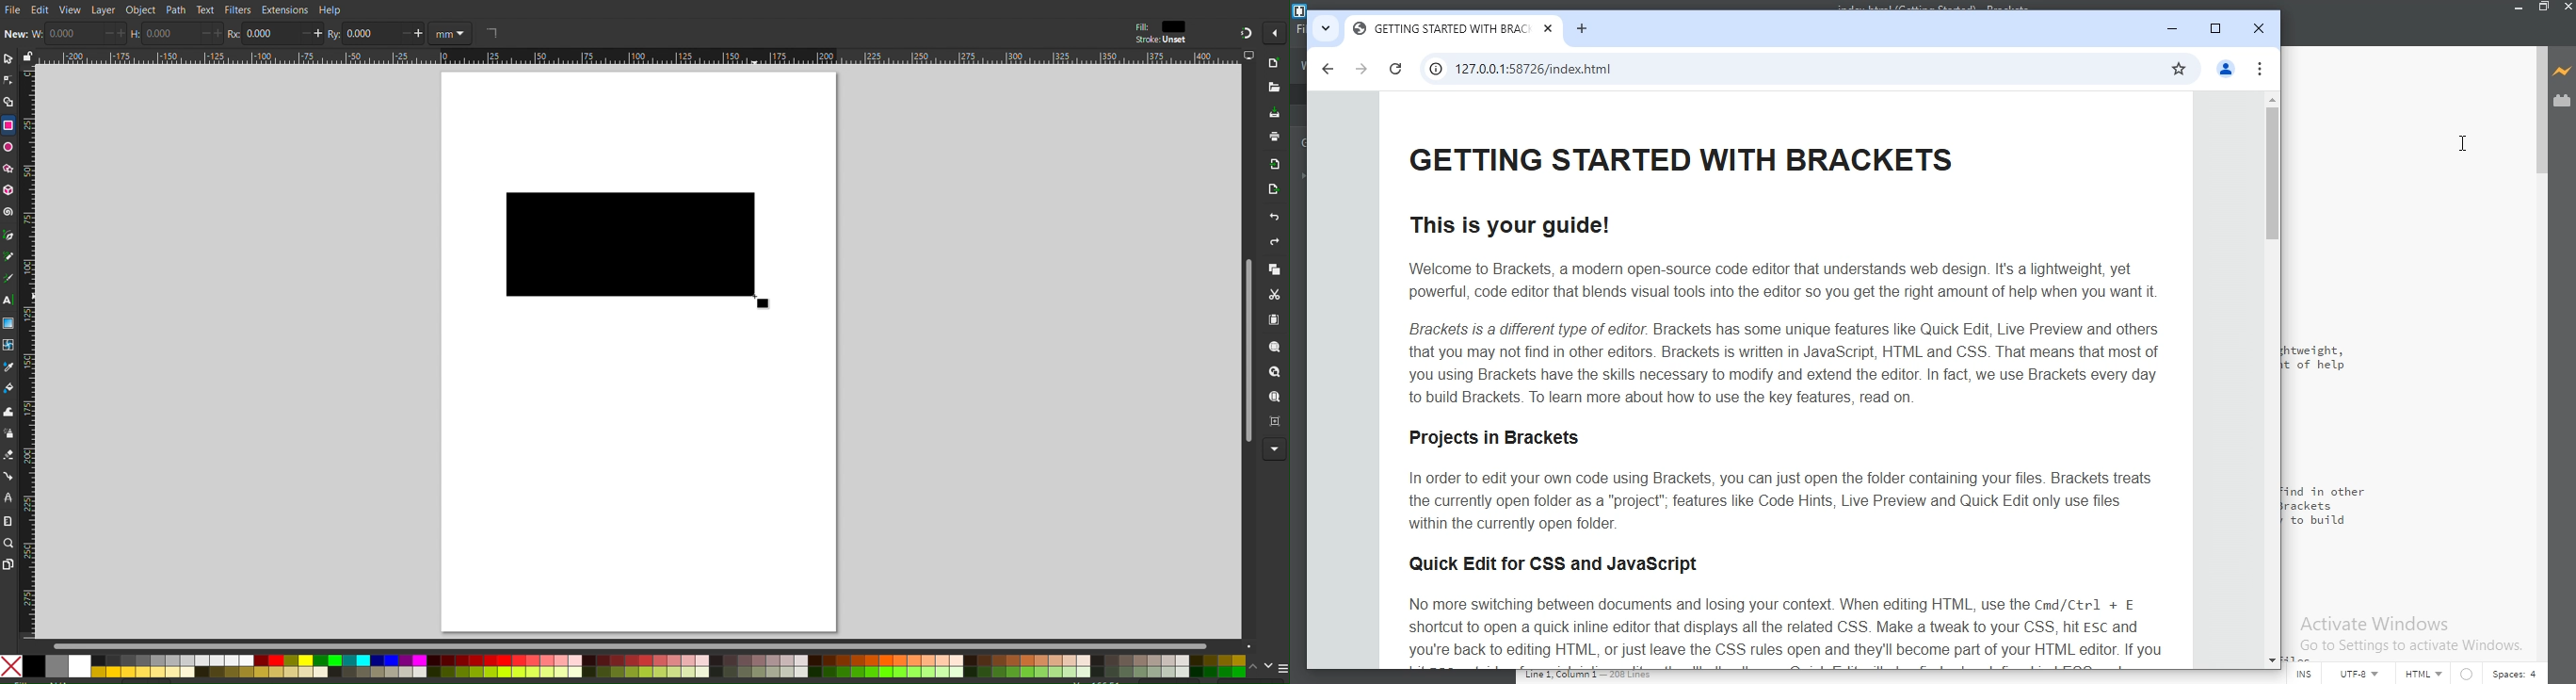 This screenshot has width=2576, height=700. Describe the element at coordinates (8, 58) in the screenshot. I see `Select` at that location.